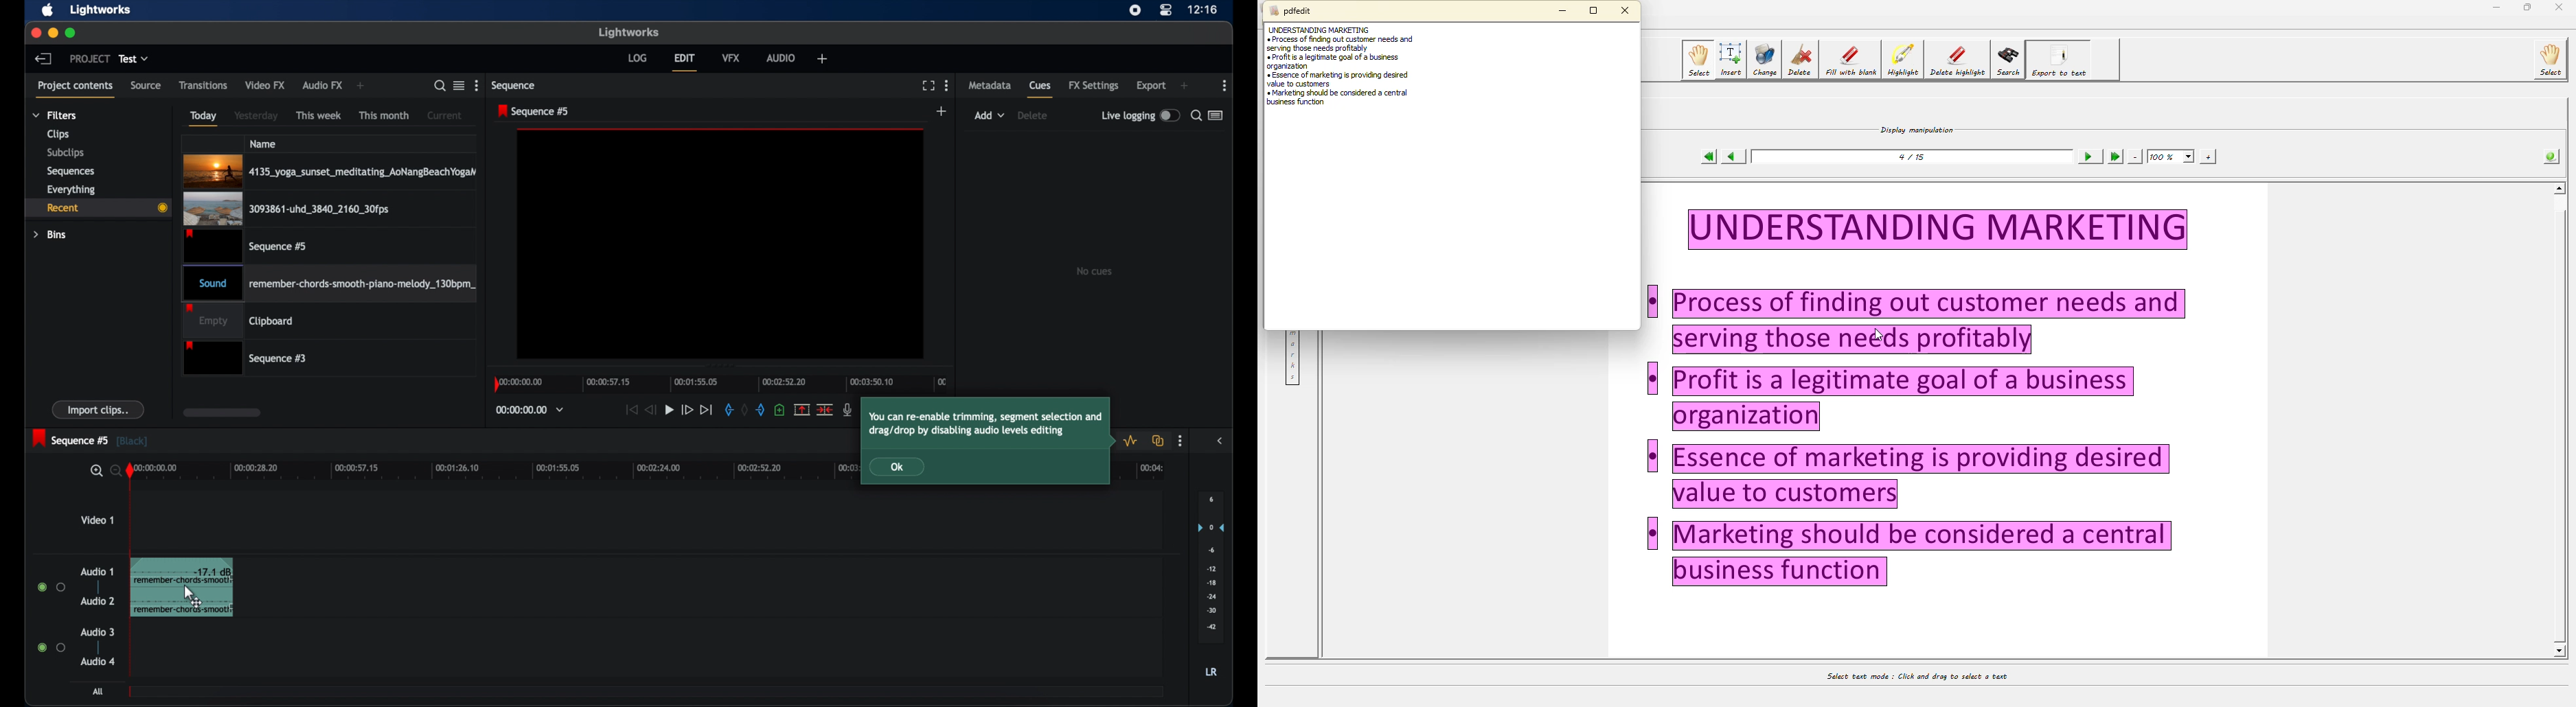  Describe the element at coordinates (439, 86) in the screenshot. I see `search` at that location.